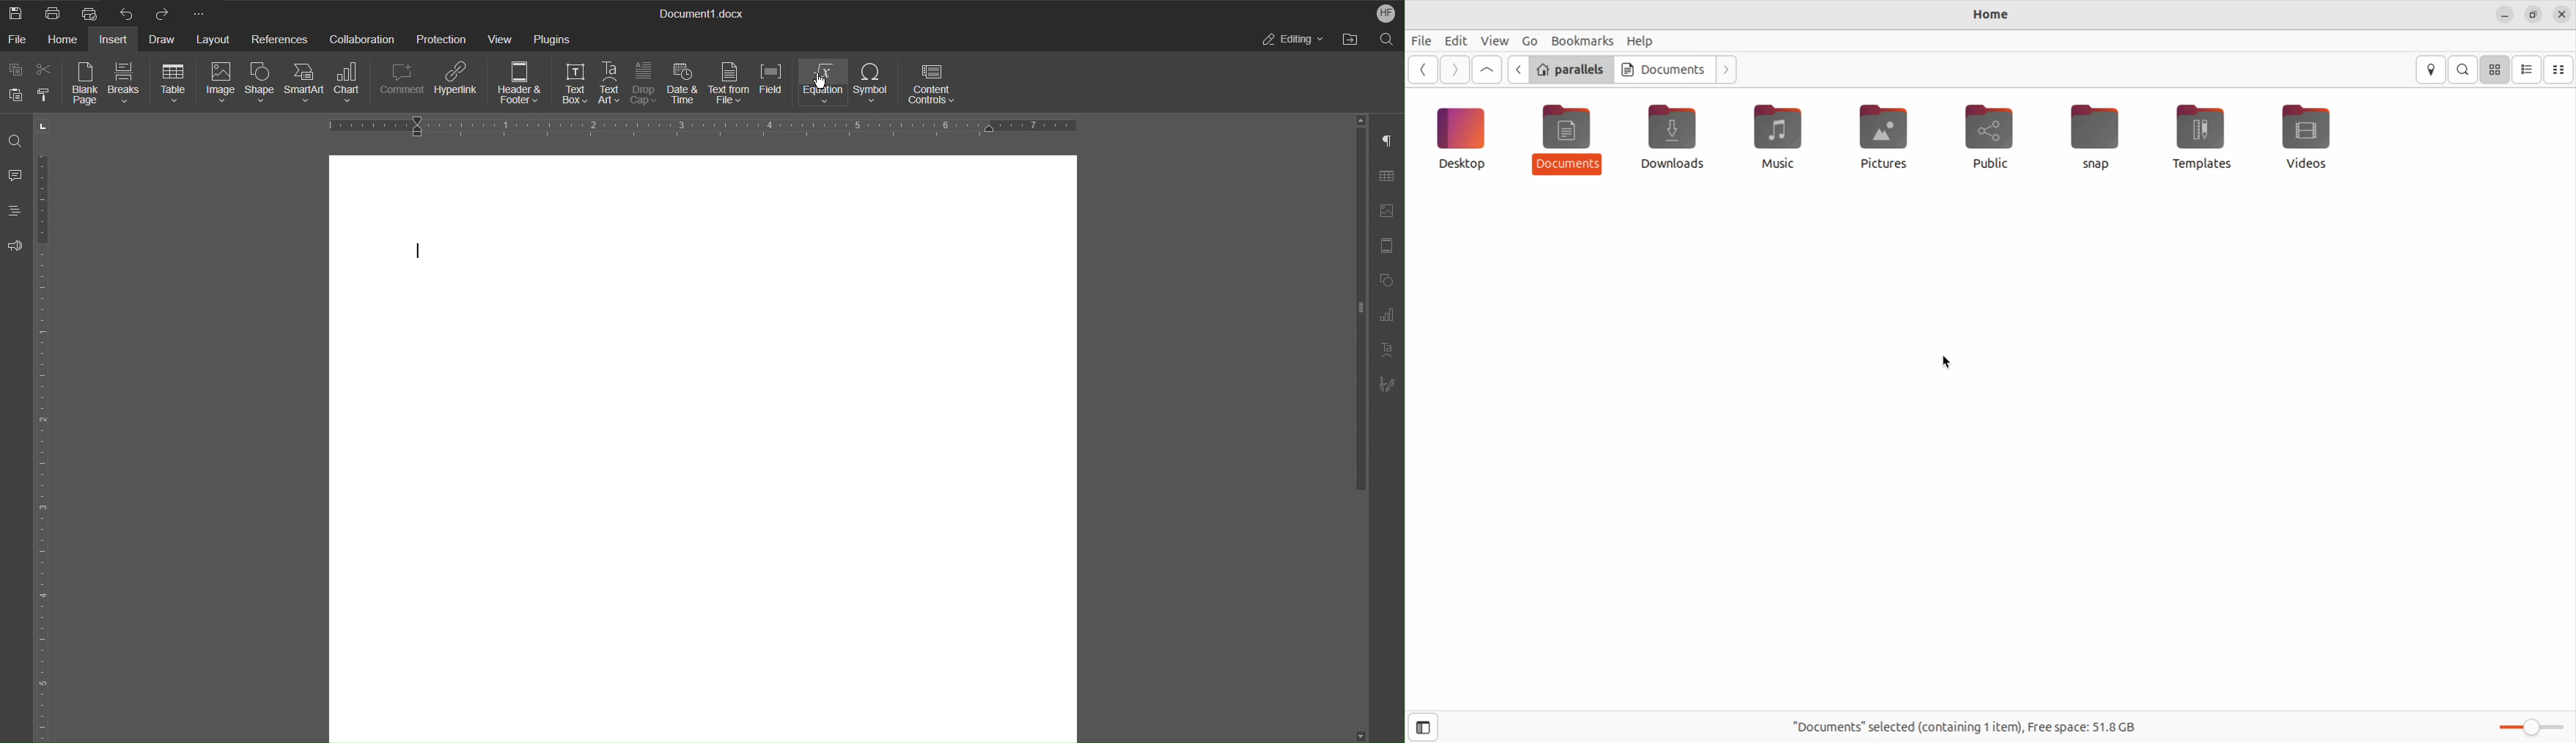  I want to click on Horizontal Ruler, so click(710, 125).